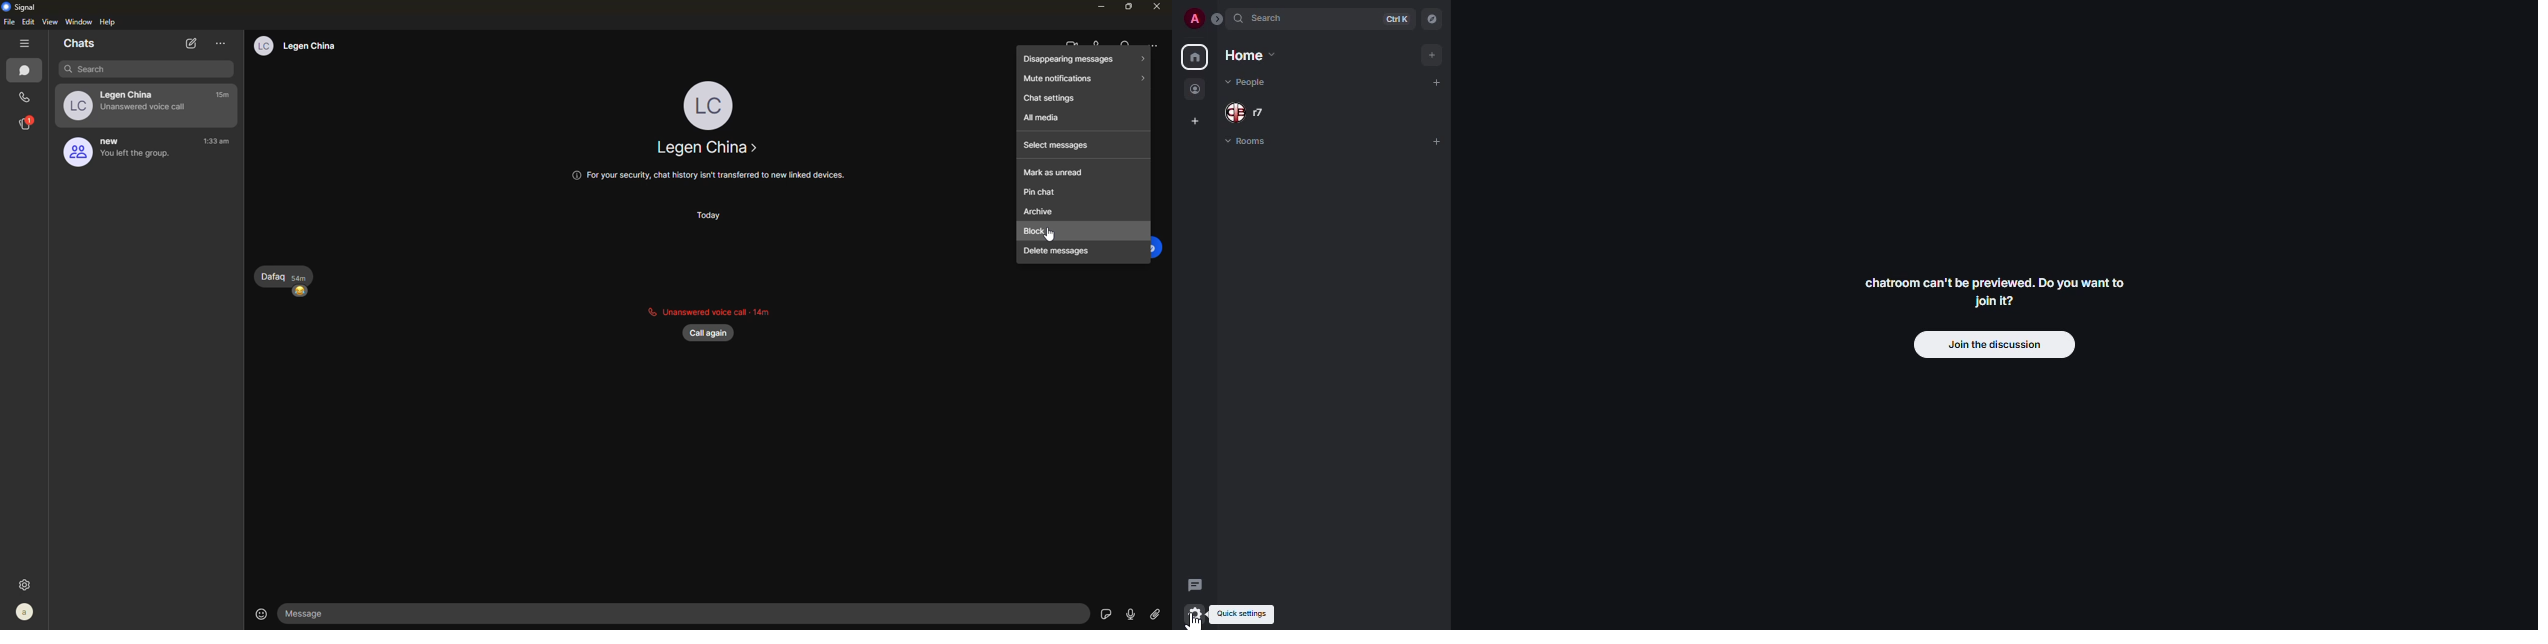 The width and height of the screenshot is (2548, 644). What do you see at coordinates (713, 335) in the screenshot?
I see `call again` at bounding box center [713, 335].